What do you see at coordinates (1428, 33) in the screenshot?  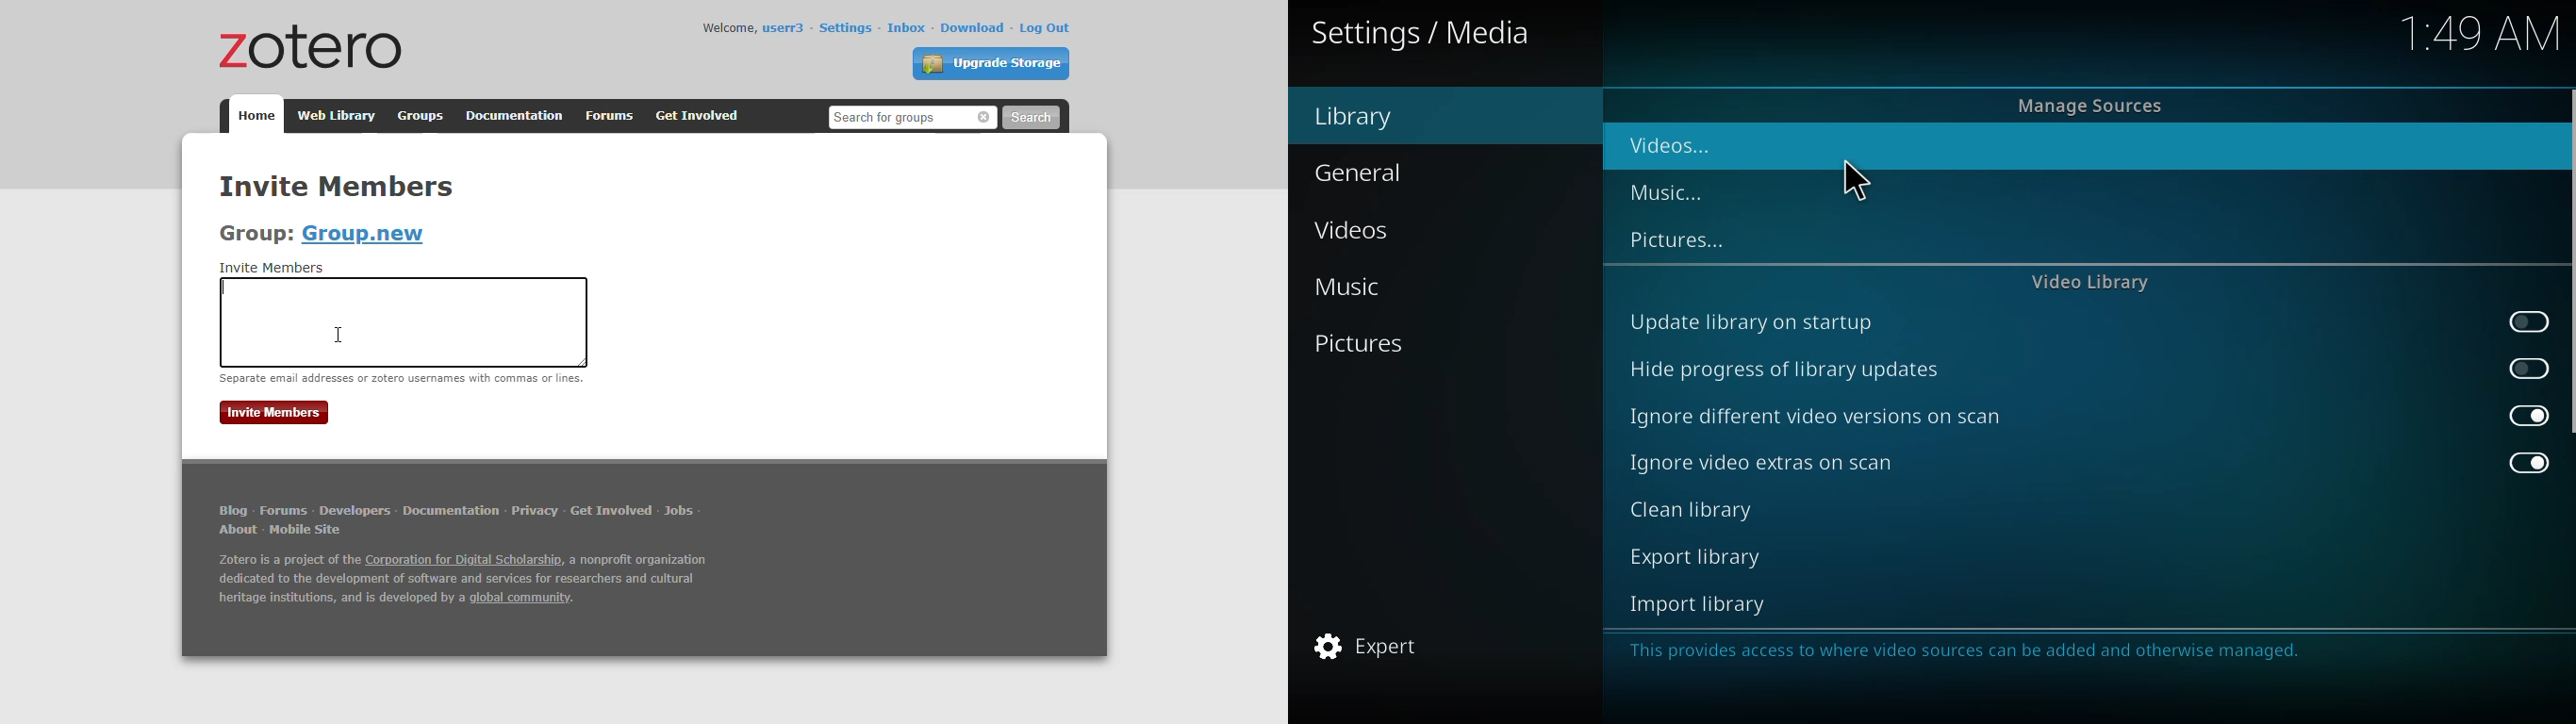 I see `media` at bounding box center [1428, 33].